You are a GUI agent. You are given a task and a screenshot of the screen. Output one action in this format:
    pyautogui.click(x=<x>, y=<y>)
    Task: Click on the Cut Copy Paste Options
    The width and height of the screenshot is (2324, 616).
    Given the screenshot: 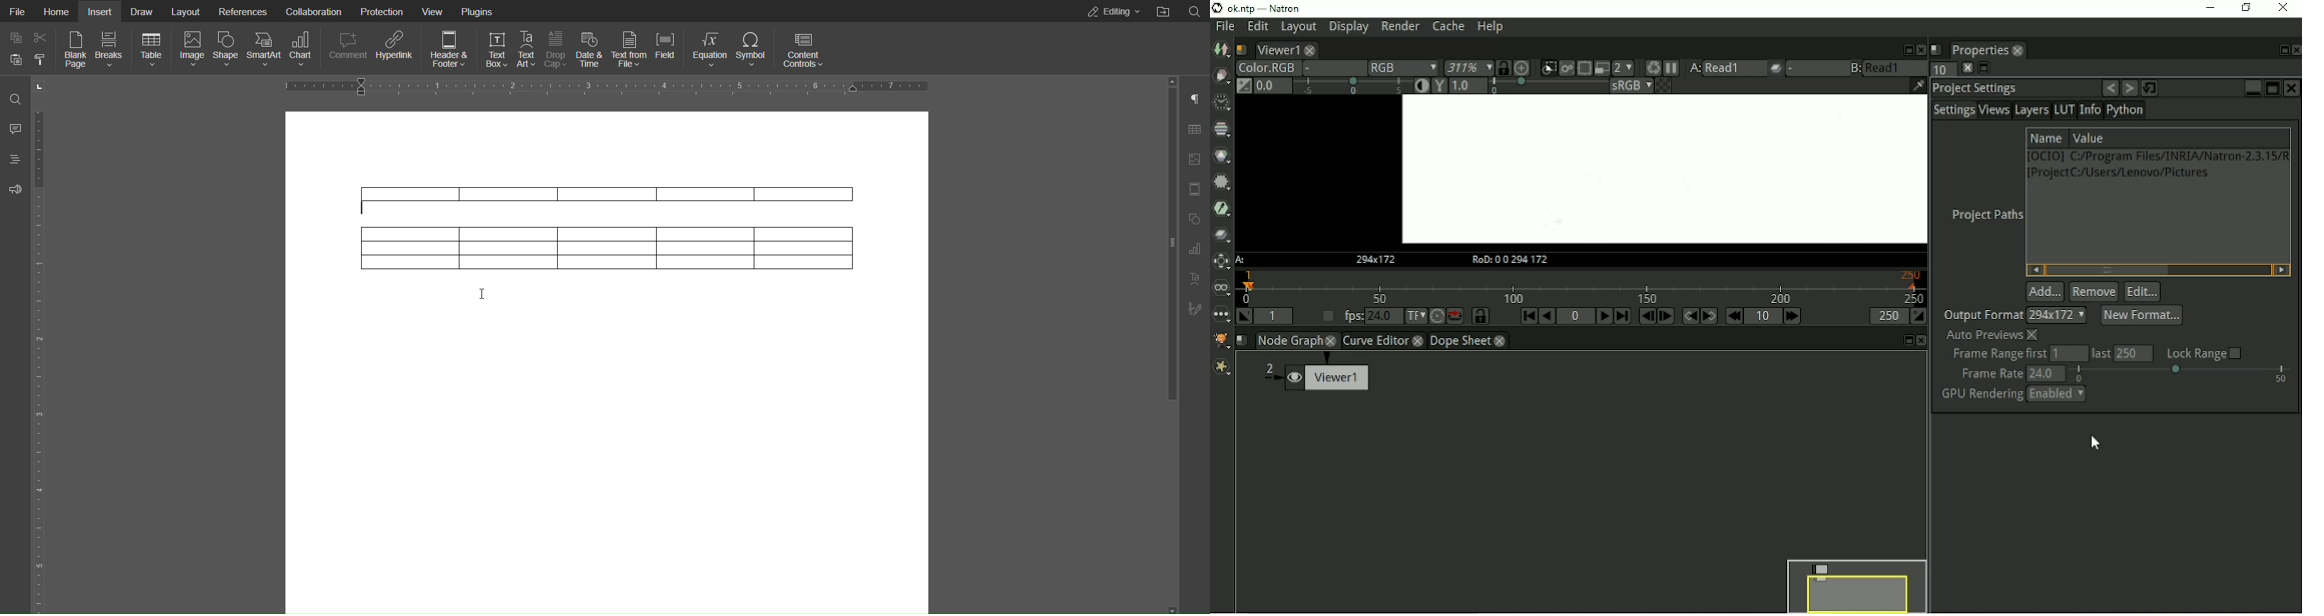 What is the action you would take?
    pyautogui.click(x=26, y=51)
    